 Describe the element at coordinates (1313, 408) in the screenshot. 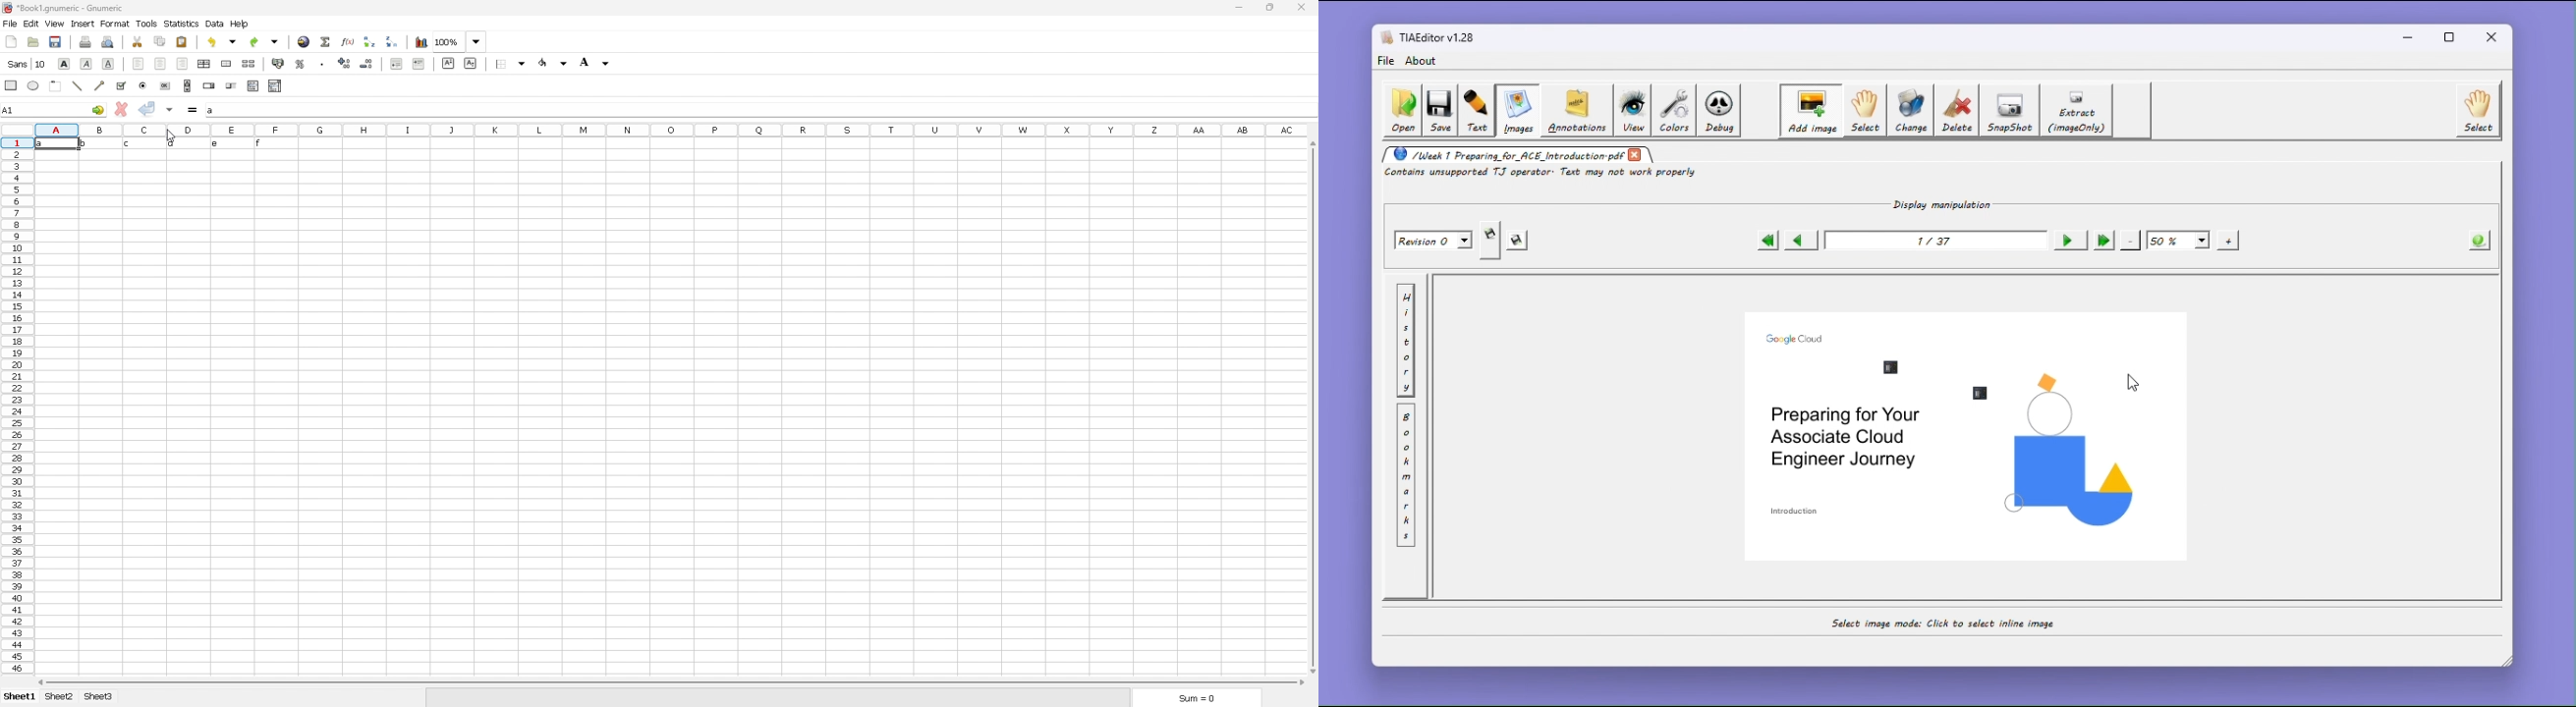

I see `scroll bar` at that location.